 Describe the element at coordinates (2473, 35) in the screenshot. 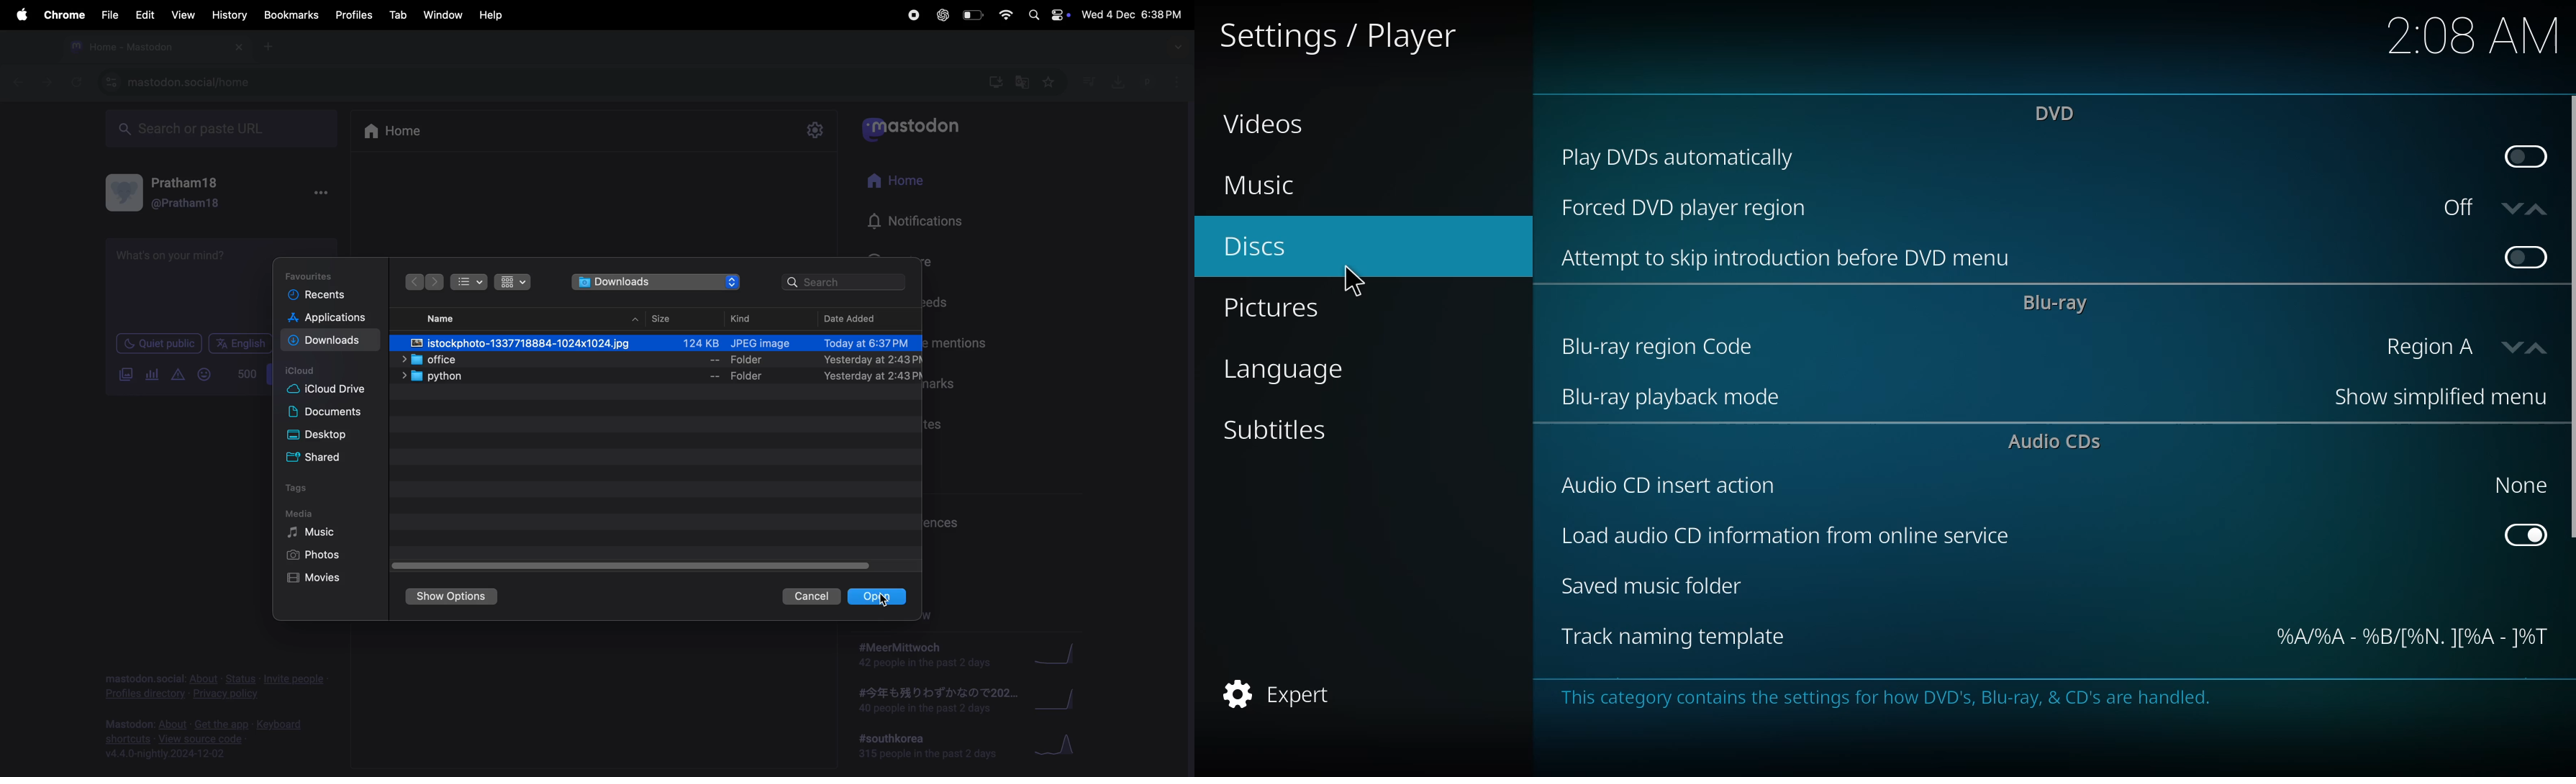

I see `time` at that location.